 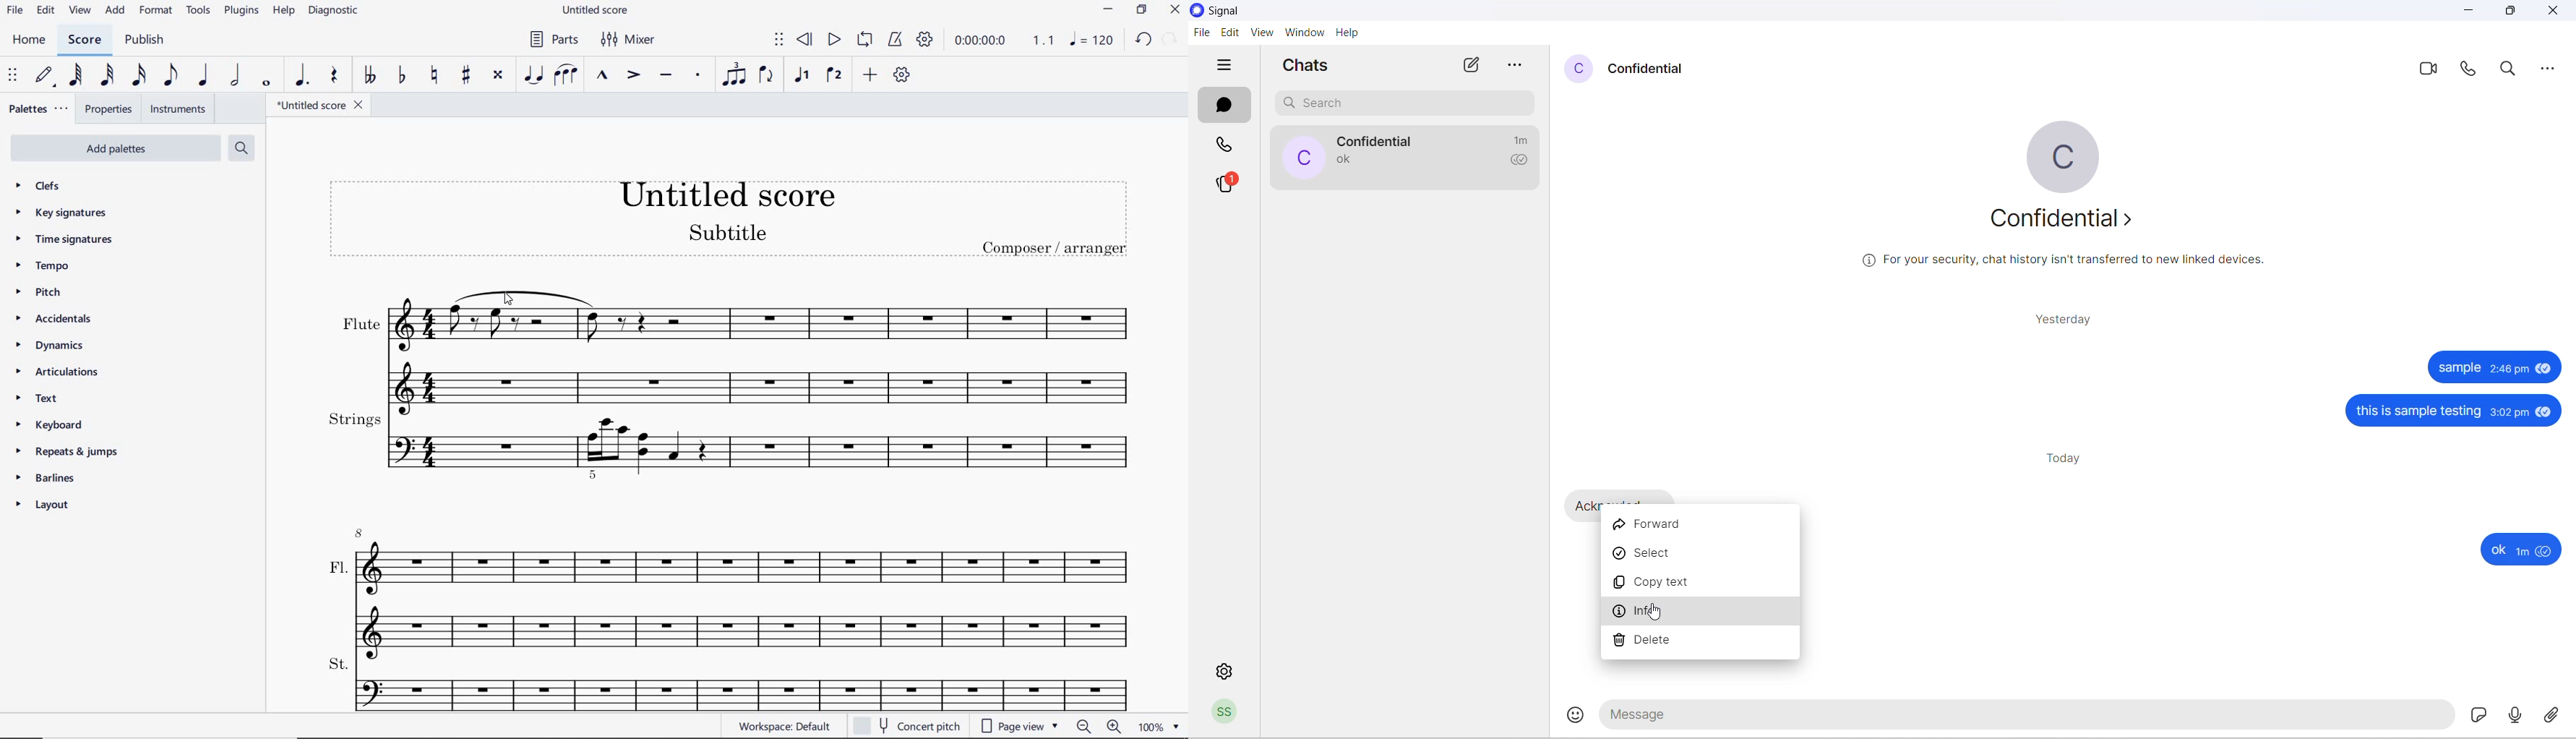 I want to click on search palettes, so click(x=243, y=148).